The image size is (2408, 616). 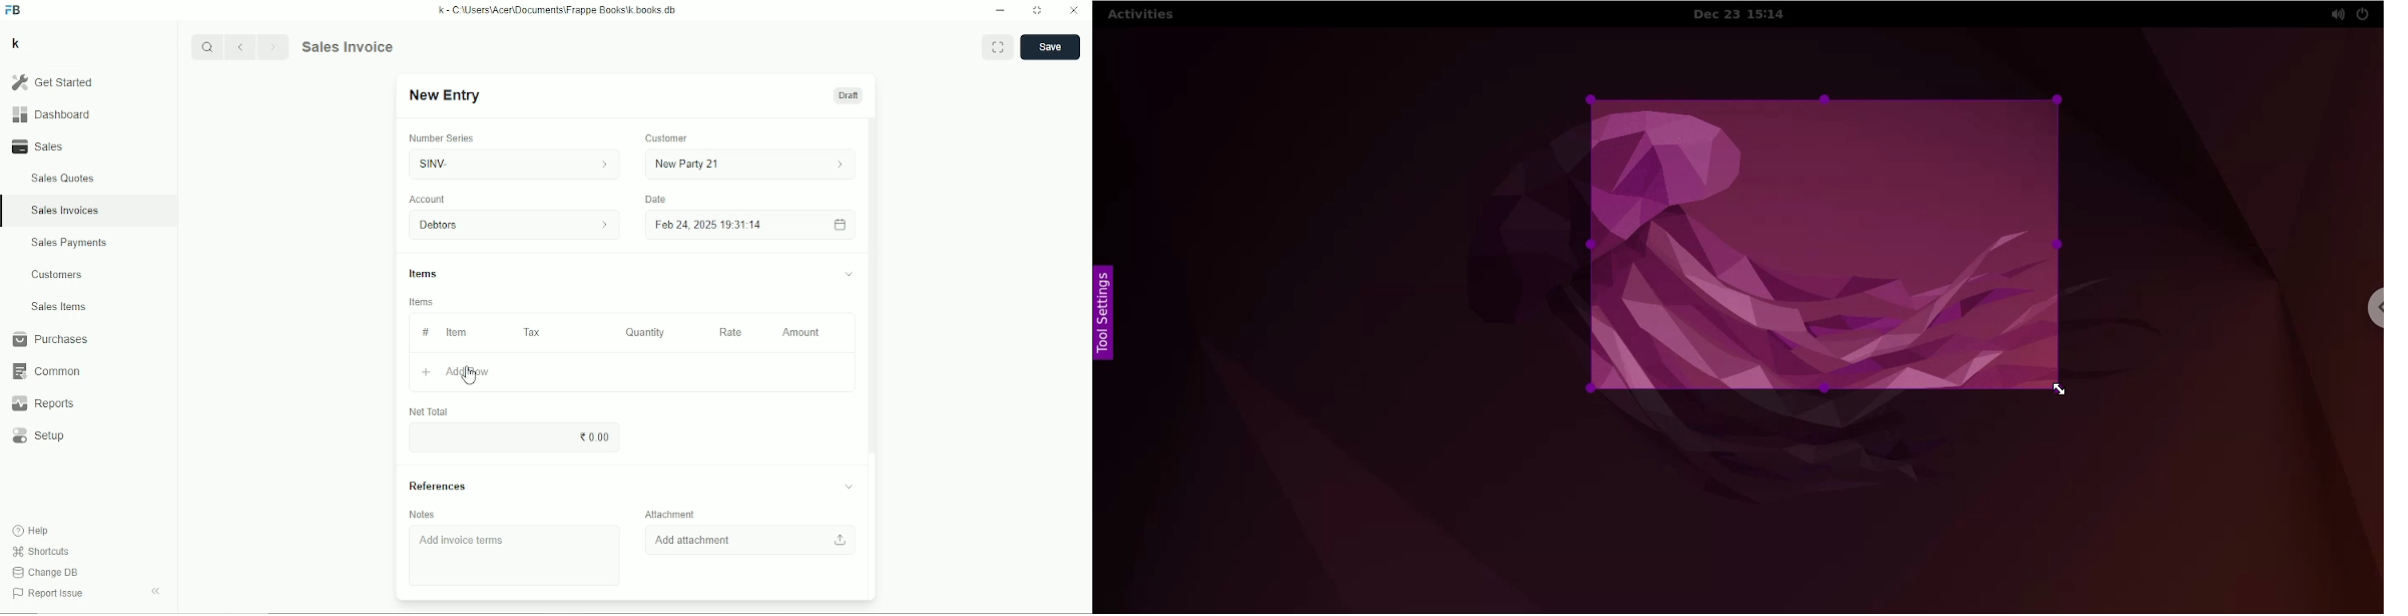 What do you see at coordinates (673, 513) in the screenshot?
I see `Attachment` at bounding box center [673, 513].